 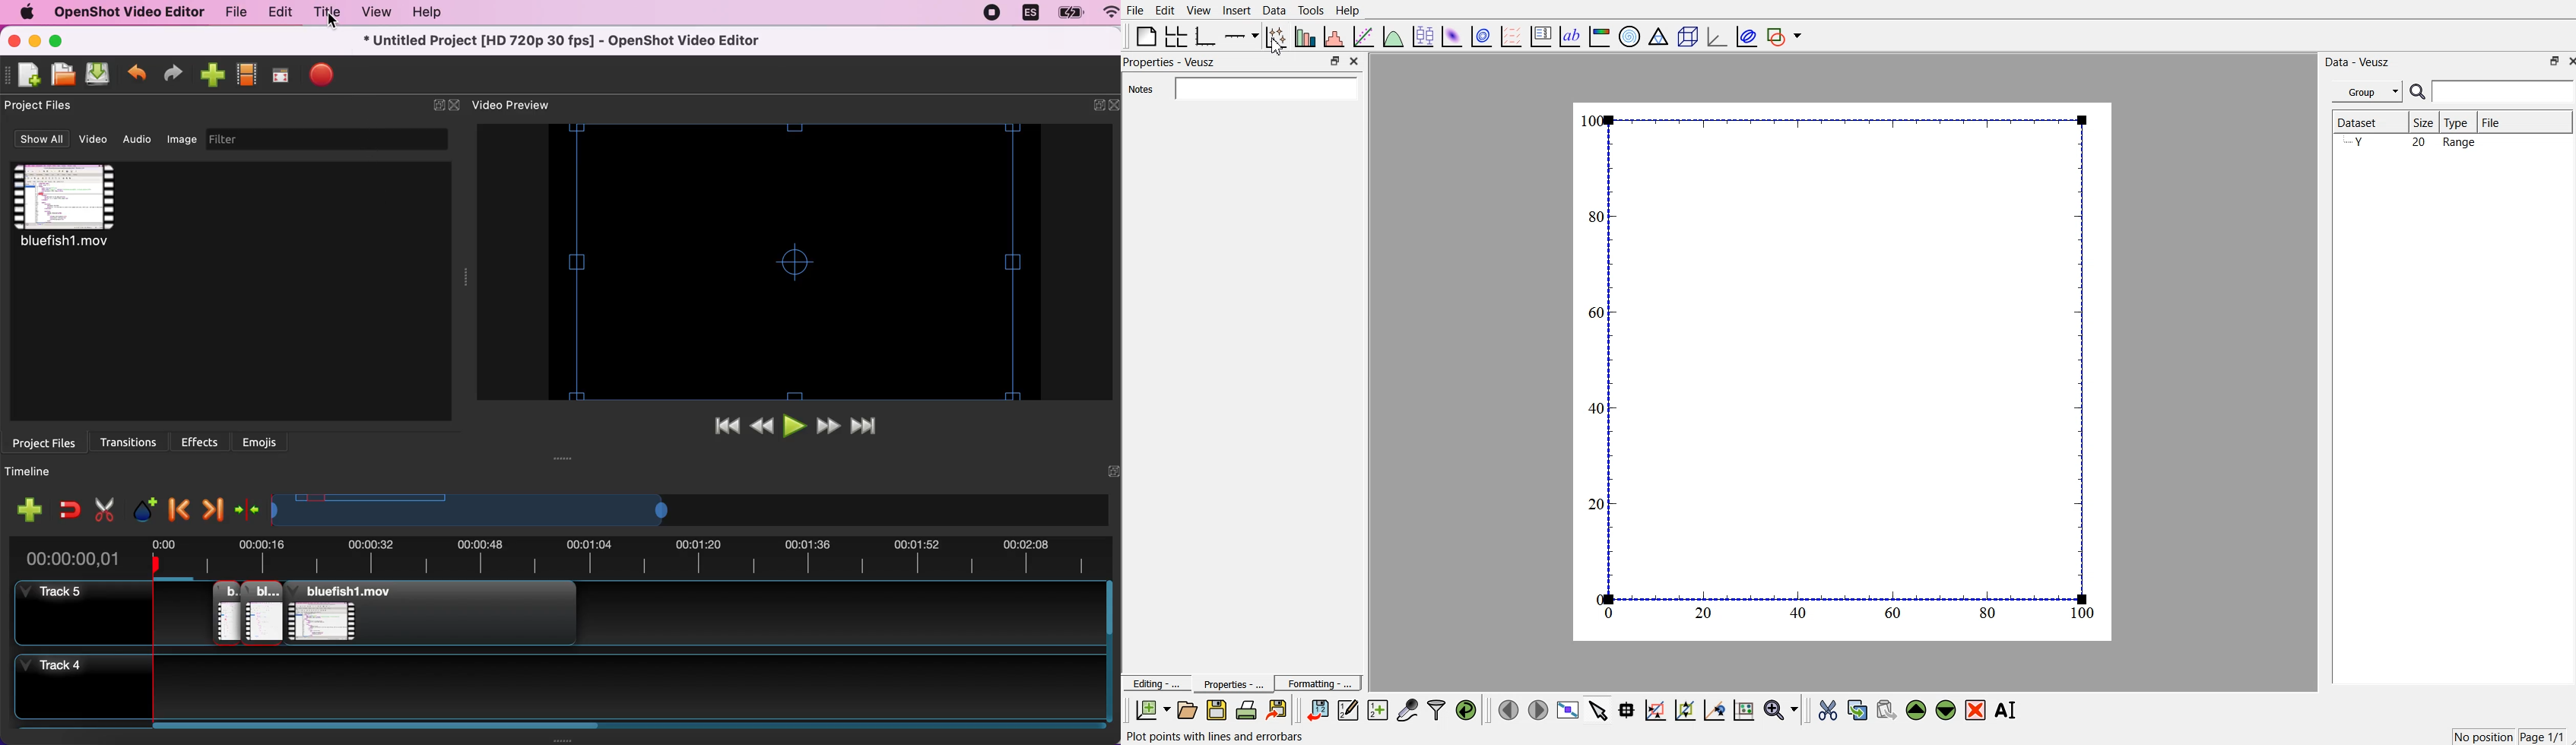 I want to click on maximize, so click(x=61, y=40).